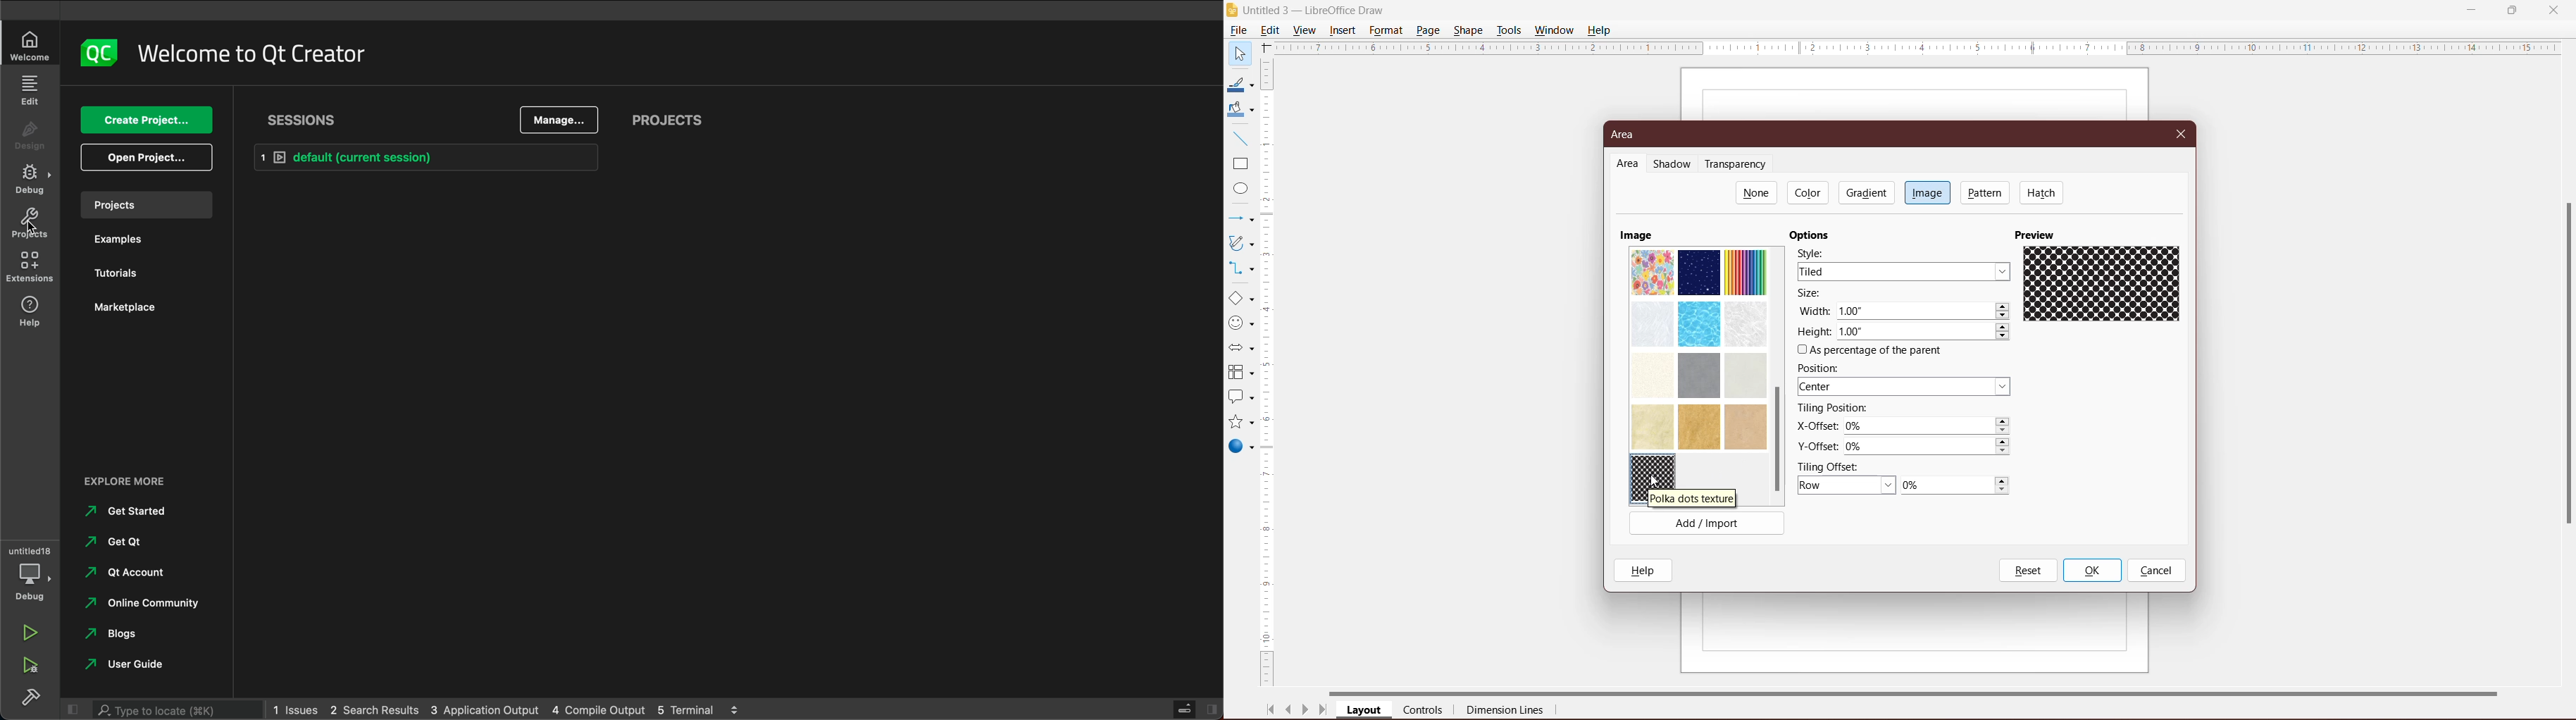  What do you see at coordinates (1646, 570) in the screenshot?
I see `Help` at bounding box center [1646, 570].